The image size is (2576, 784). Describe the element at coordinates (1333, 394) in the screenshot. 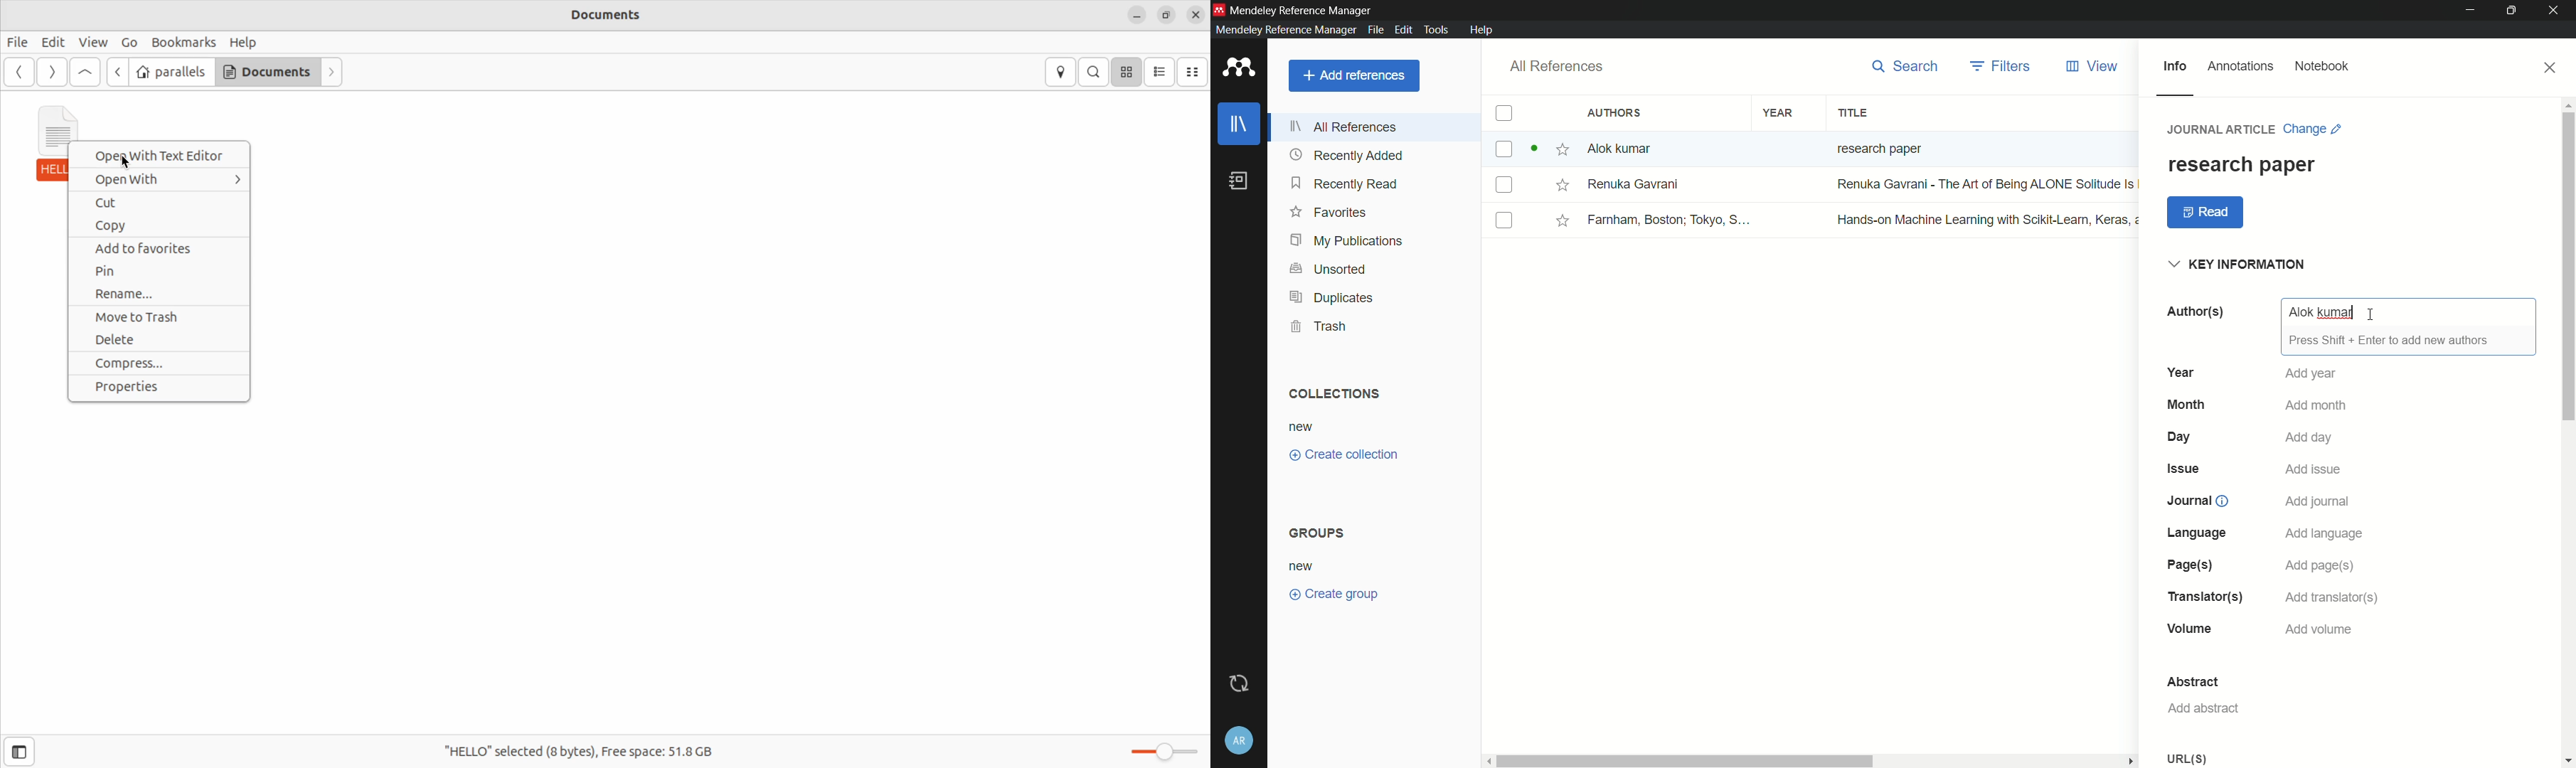

I see `collections` at that location.